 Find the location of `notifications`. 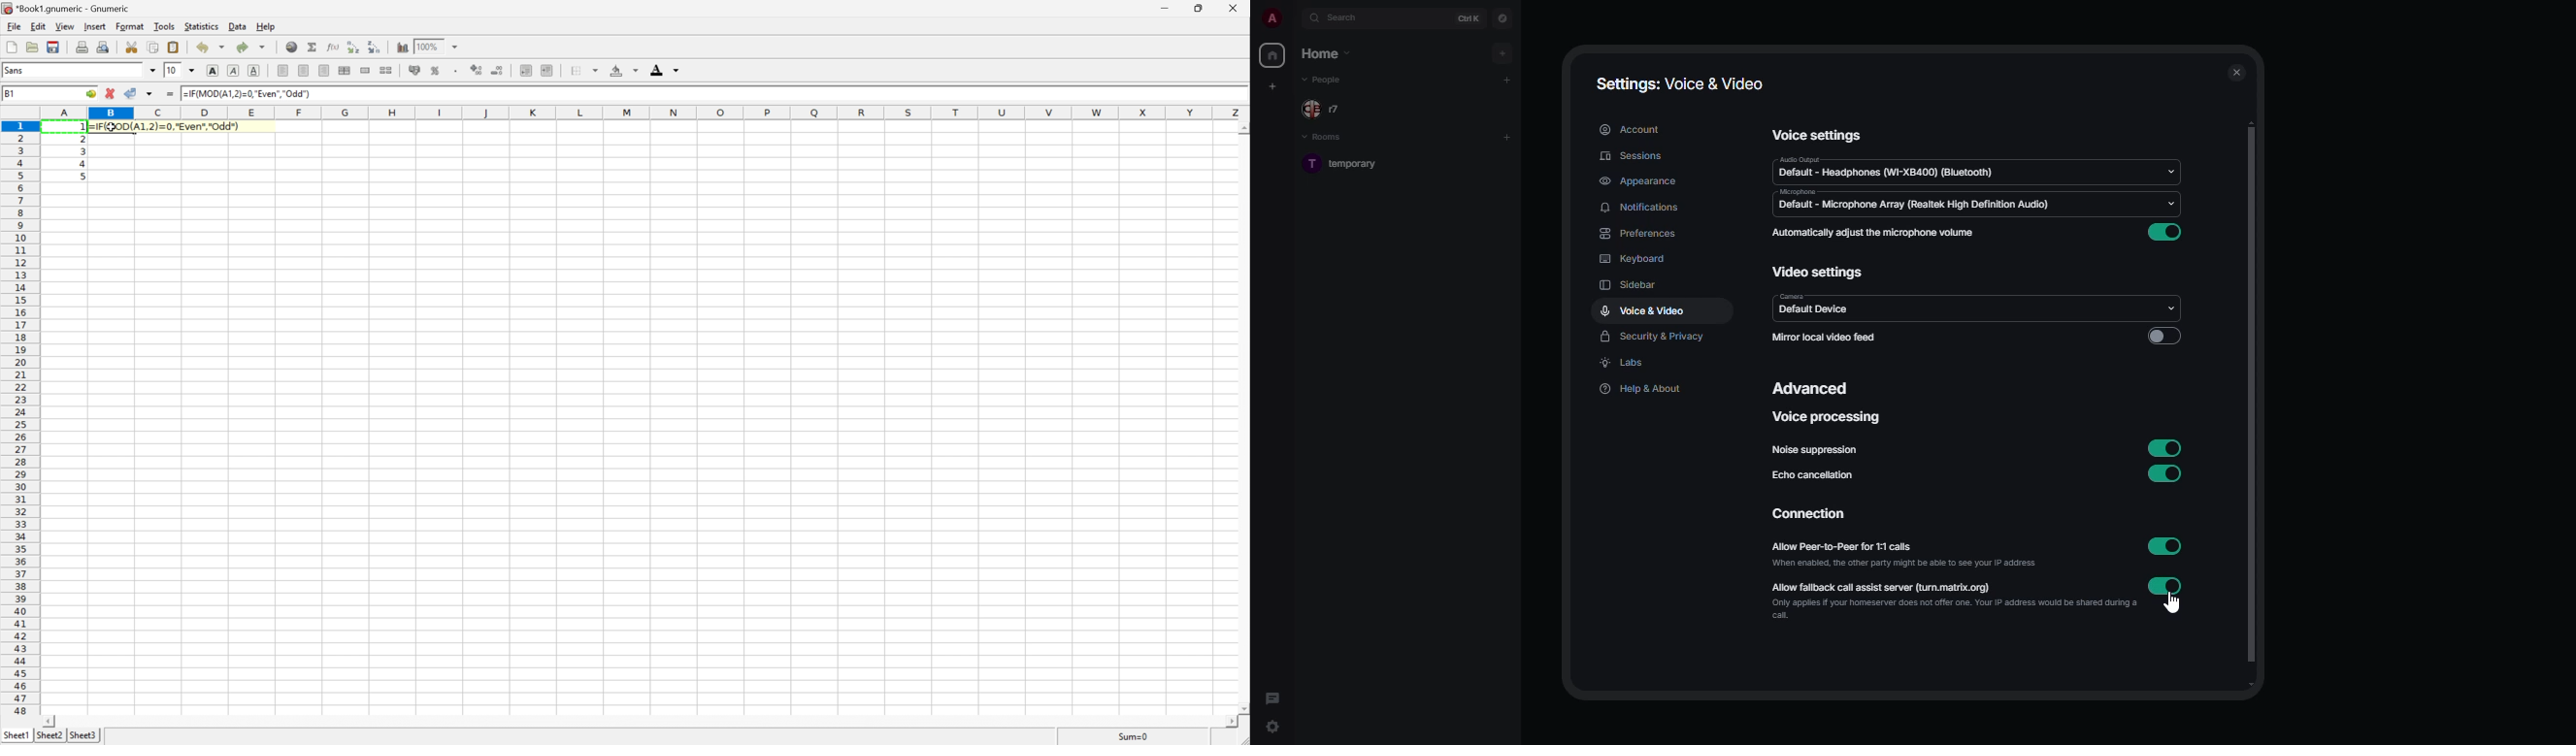

notifications is located at coordinates (1639, 208).